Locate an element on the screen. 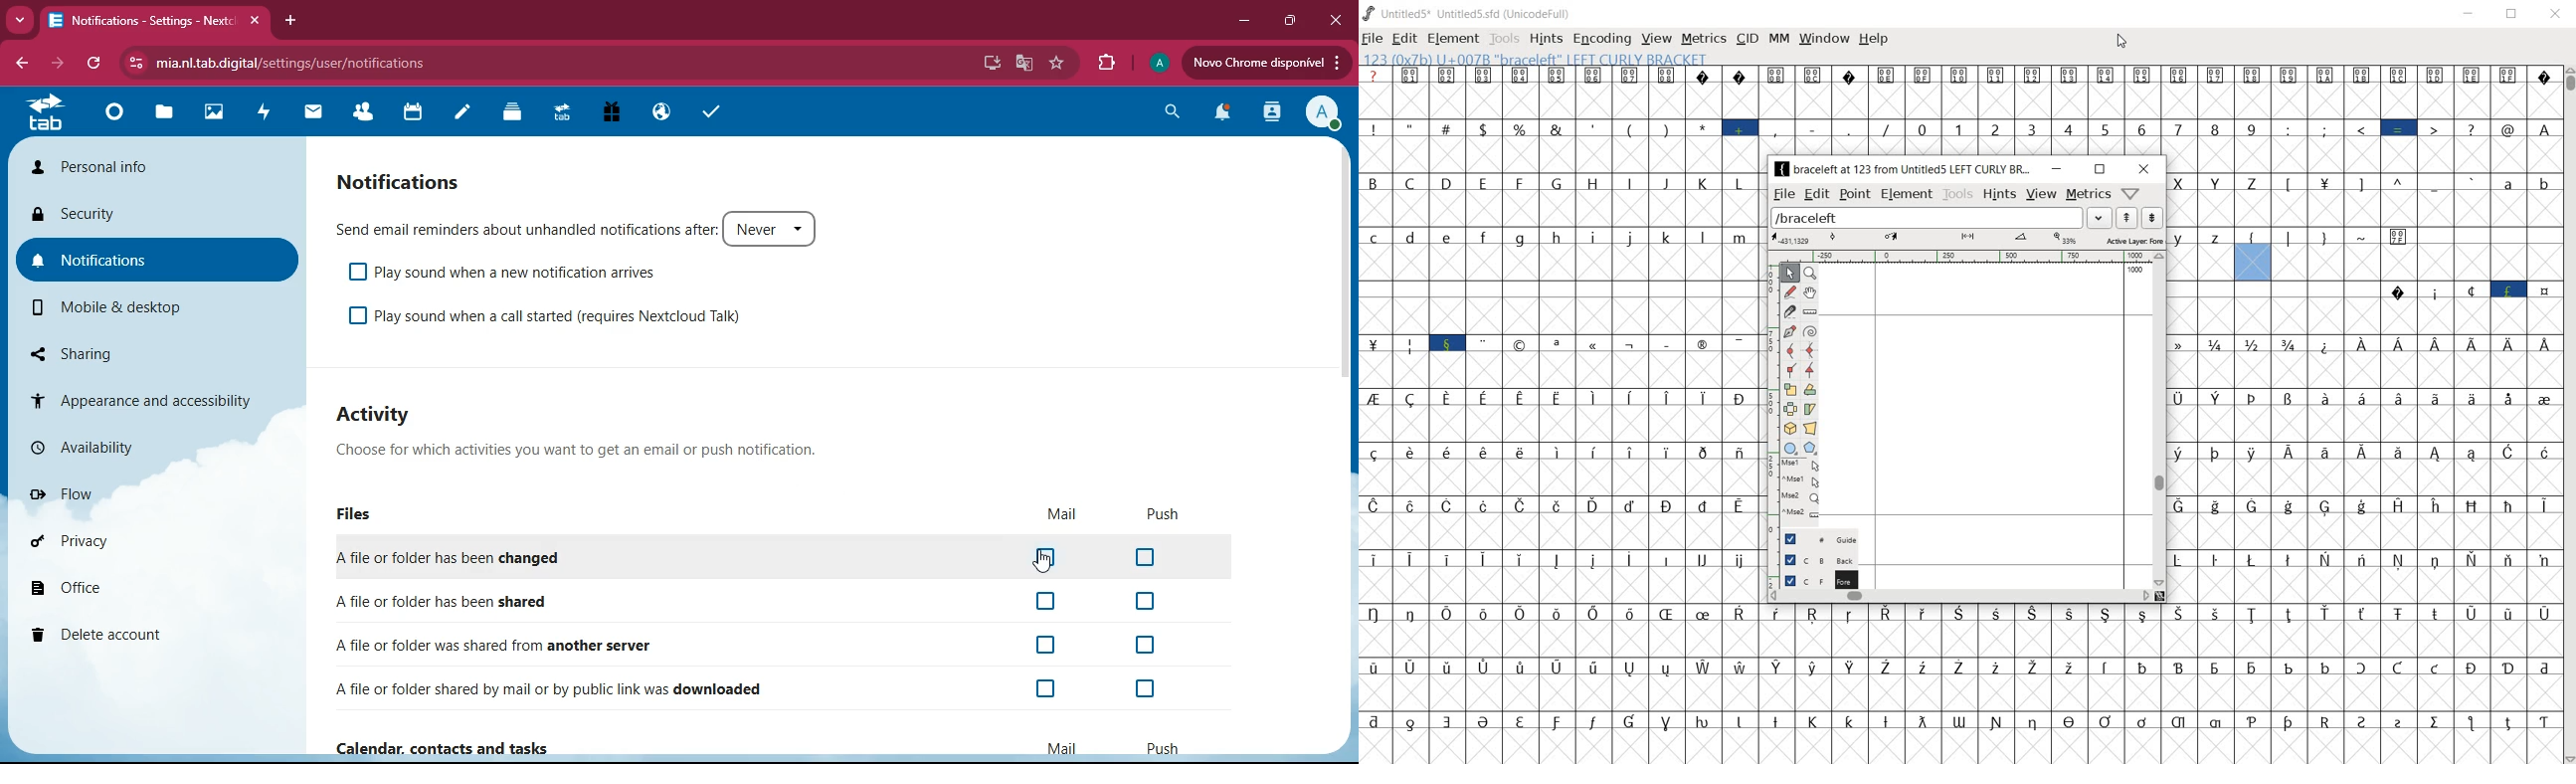 The width and height of the screenshot is (2576, 784). availability is located at coordinates (111, 446).